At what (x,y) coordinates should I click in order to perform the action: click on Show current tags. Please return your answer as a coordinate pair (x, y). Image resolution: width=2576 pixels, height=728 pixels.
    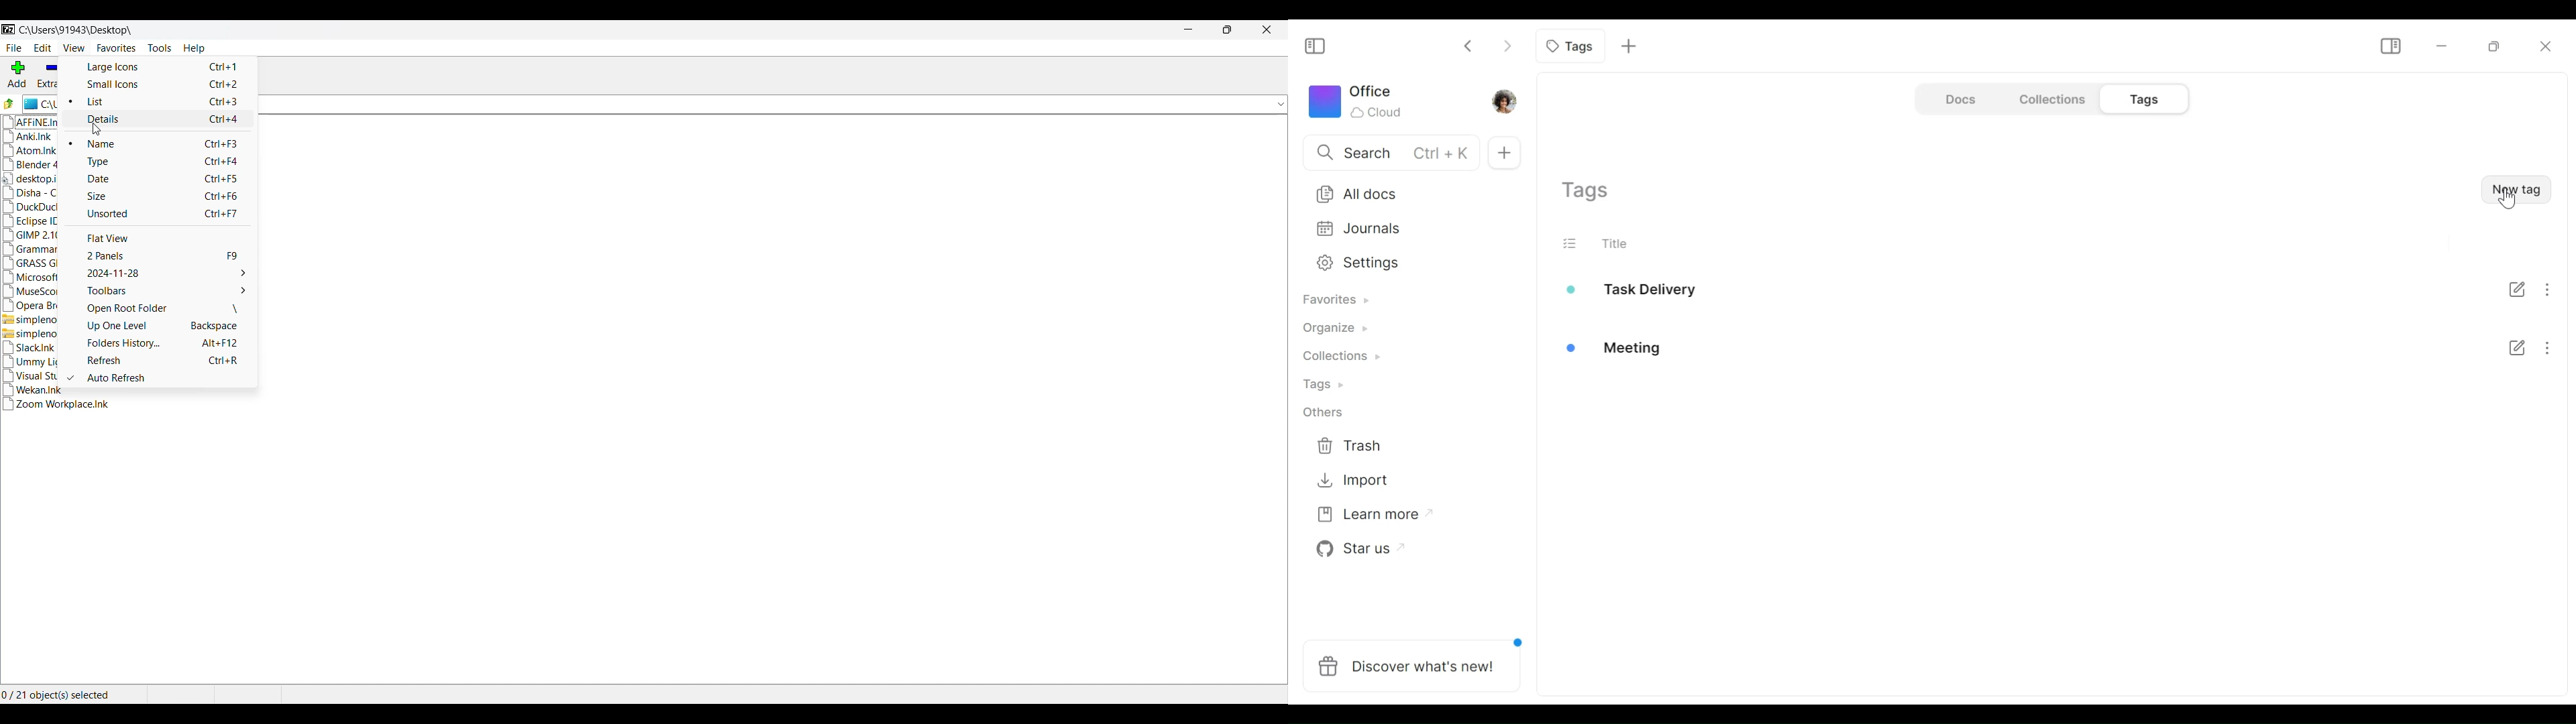
    Looking at the image, I should click on (1589, 192).